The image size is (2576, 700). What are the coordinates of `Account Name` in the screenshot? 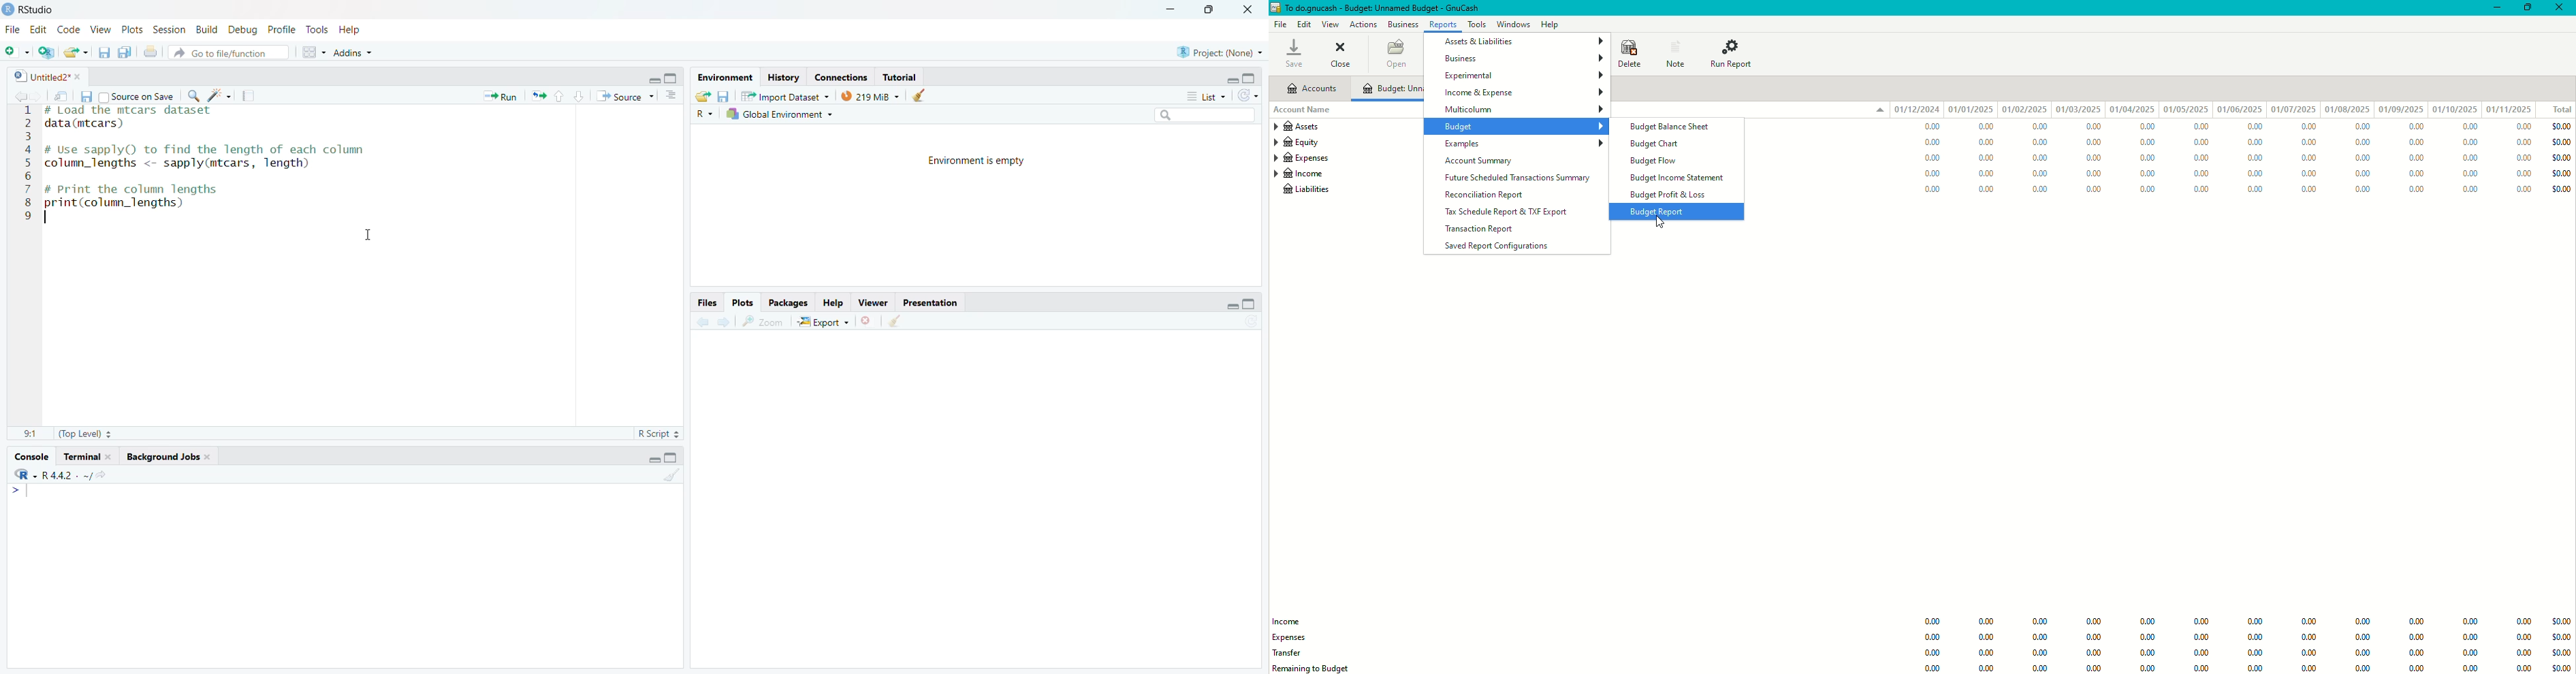 It's located at (1307, 111).